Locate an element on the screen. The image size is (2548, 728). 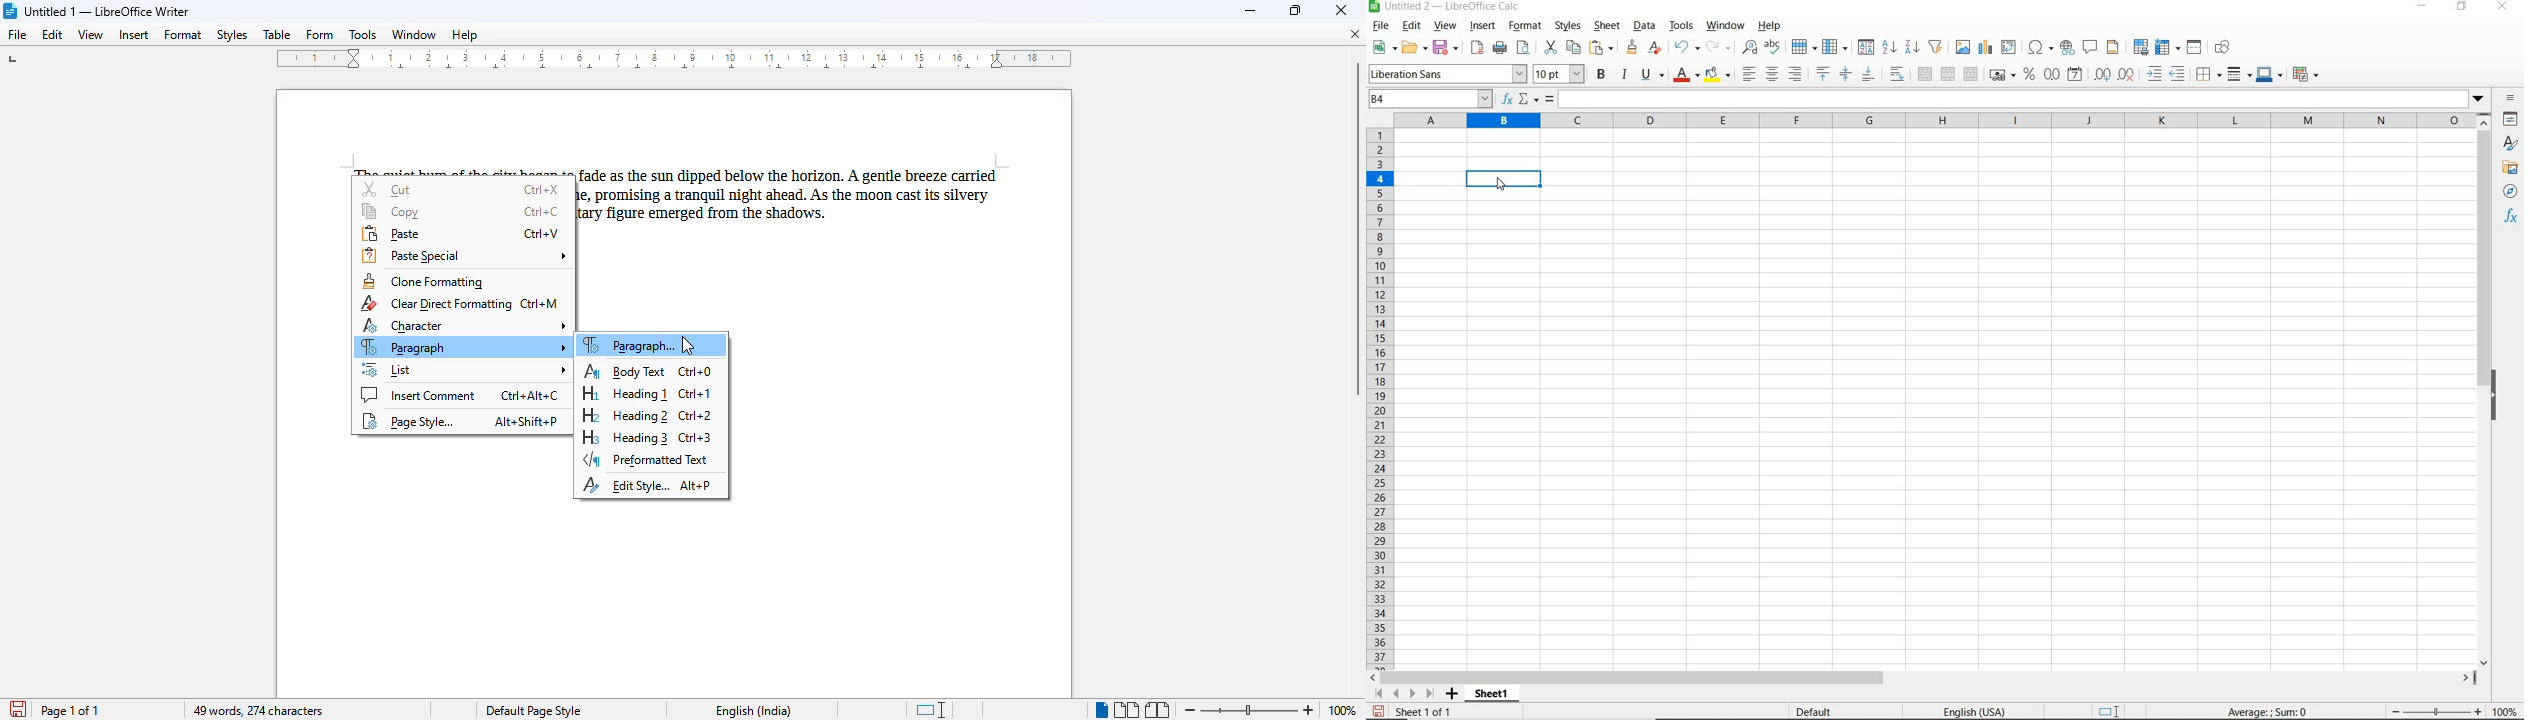
merge cells is located at coordinates (1949, 74).